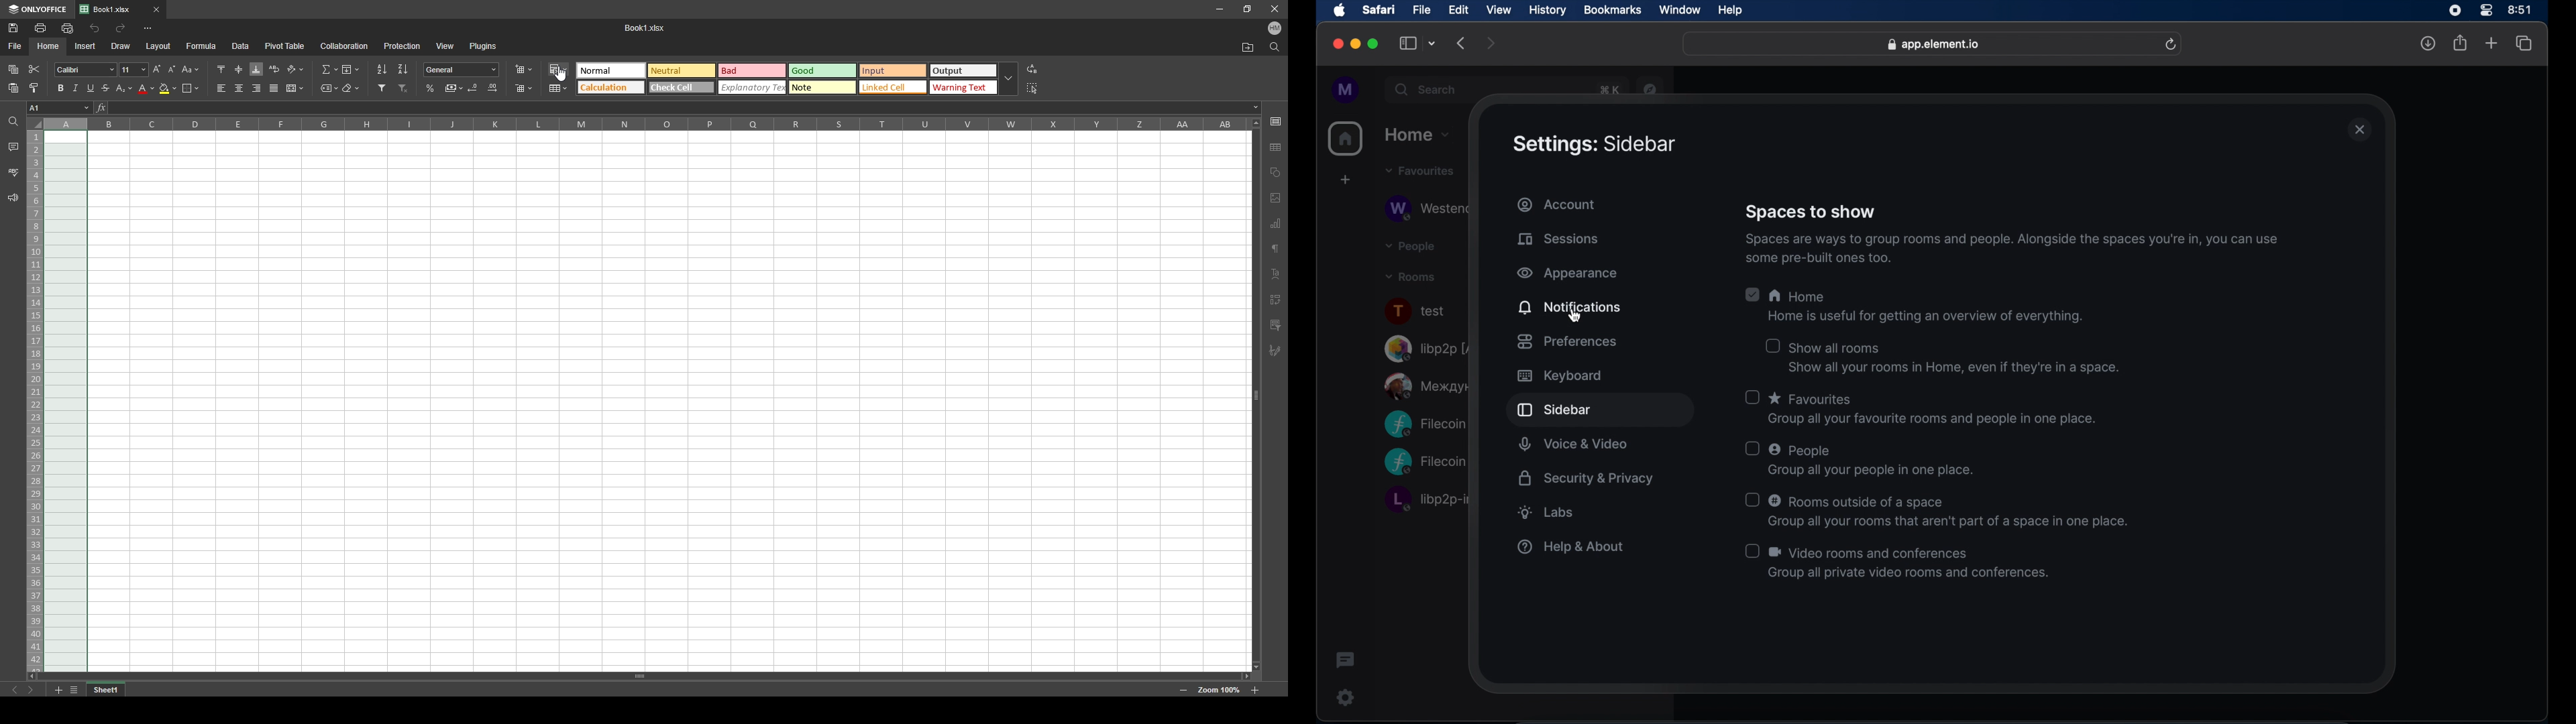 The width and height of the screenshot is (2576, 728). Describe the element at coordinates (83, 46) in the screenshot. I see `insert` at that location.